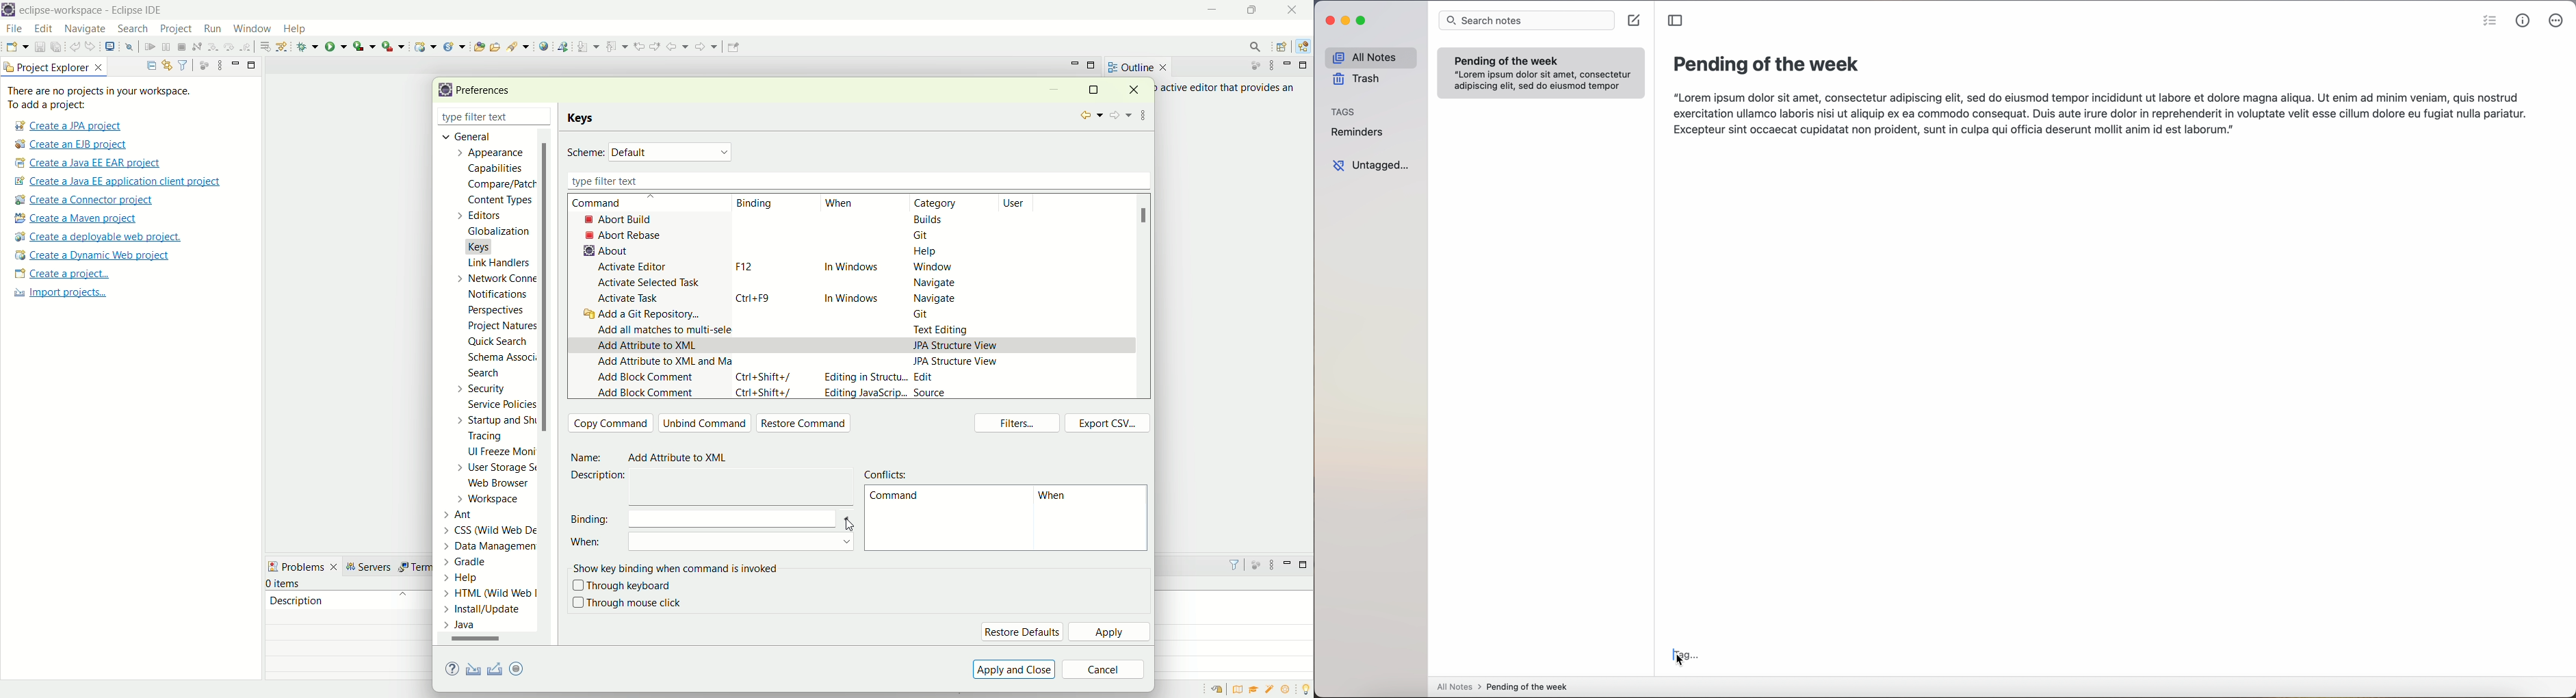  Describe the element at coordinates (203, 64) in the screenshot. I see `focus on active task` at that location.